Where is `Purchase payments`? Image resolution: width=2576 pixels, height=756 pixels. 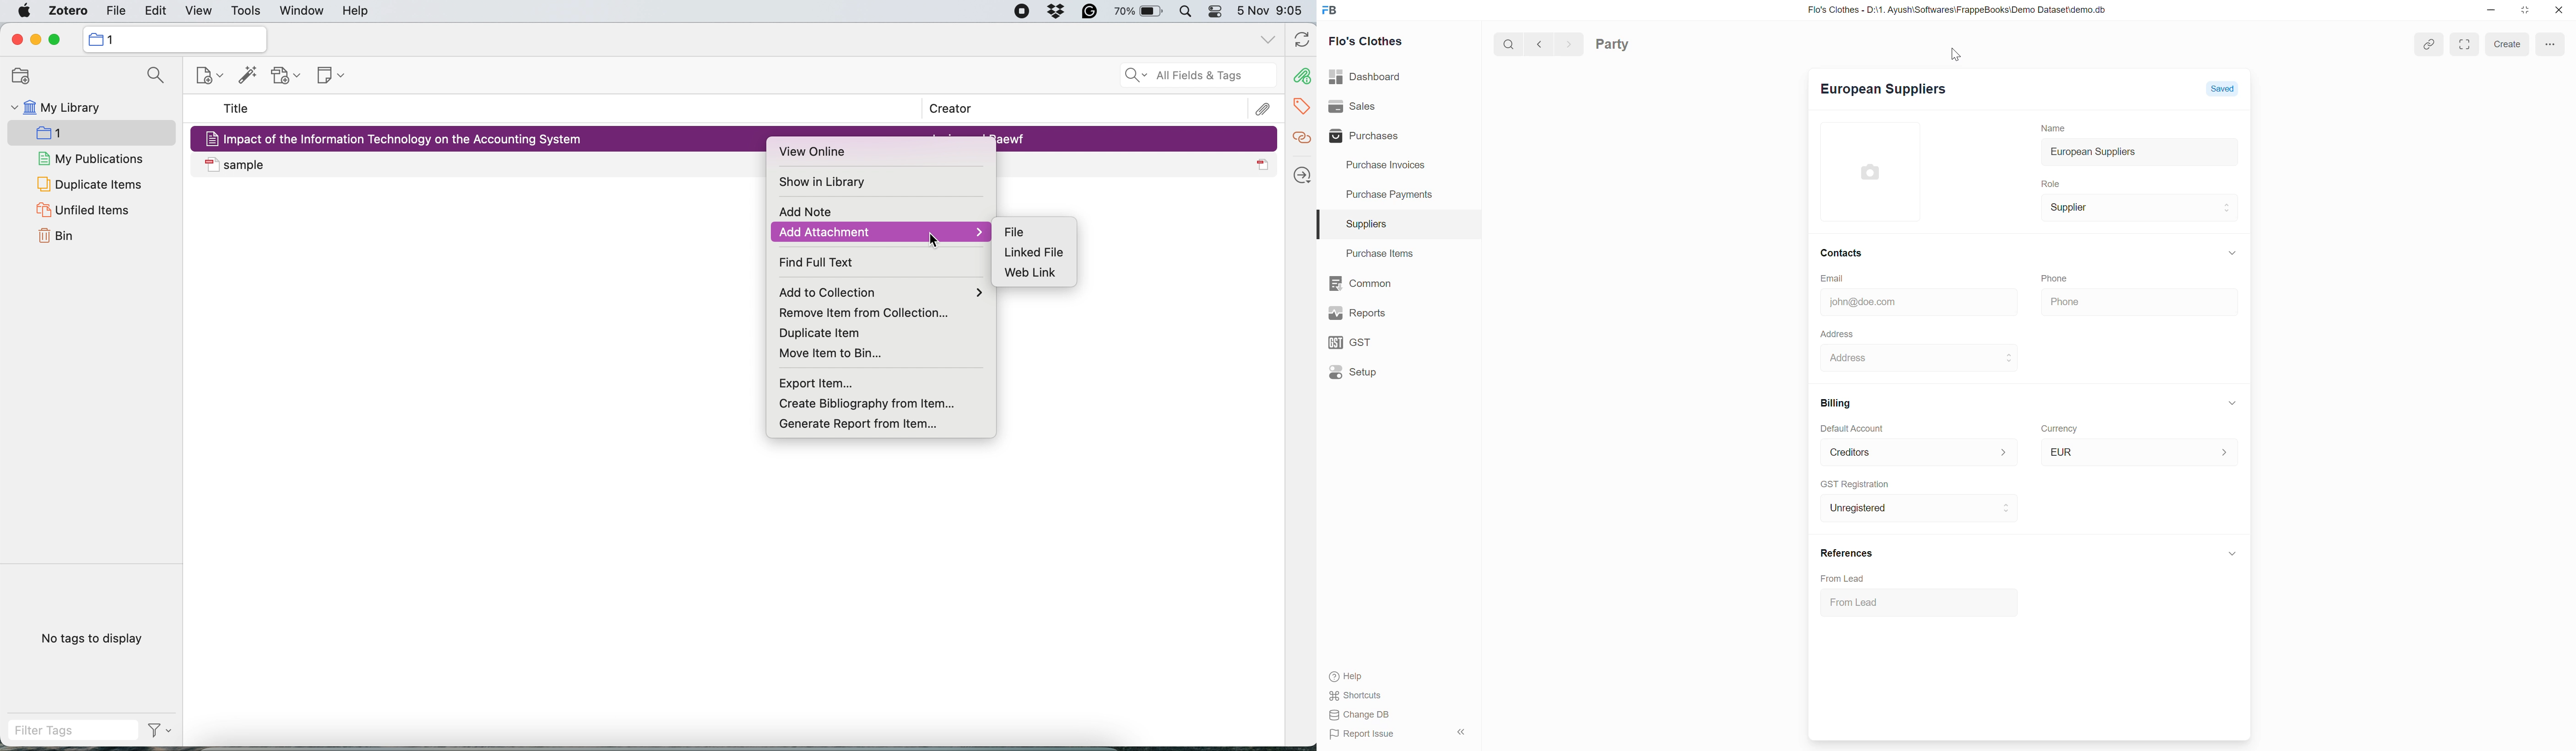
Purchase payments is located at coordinates (1379, 194).